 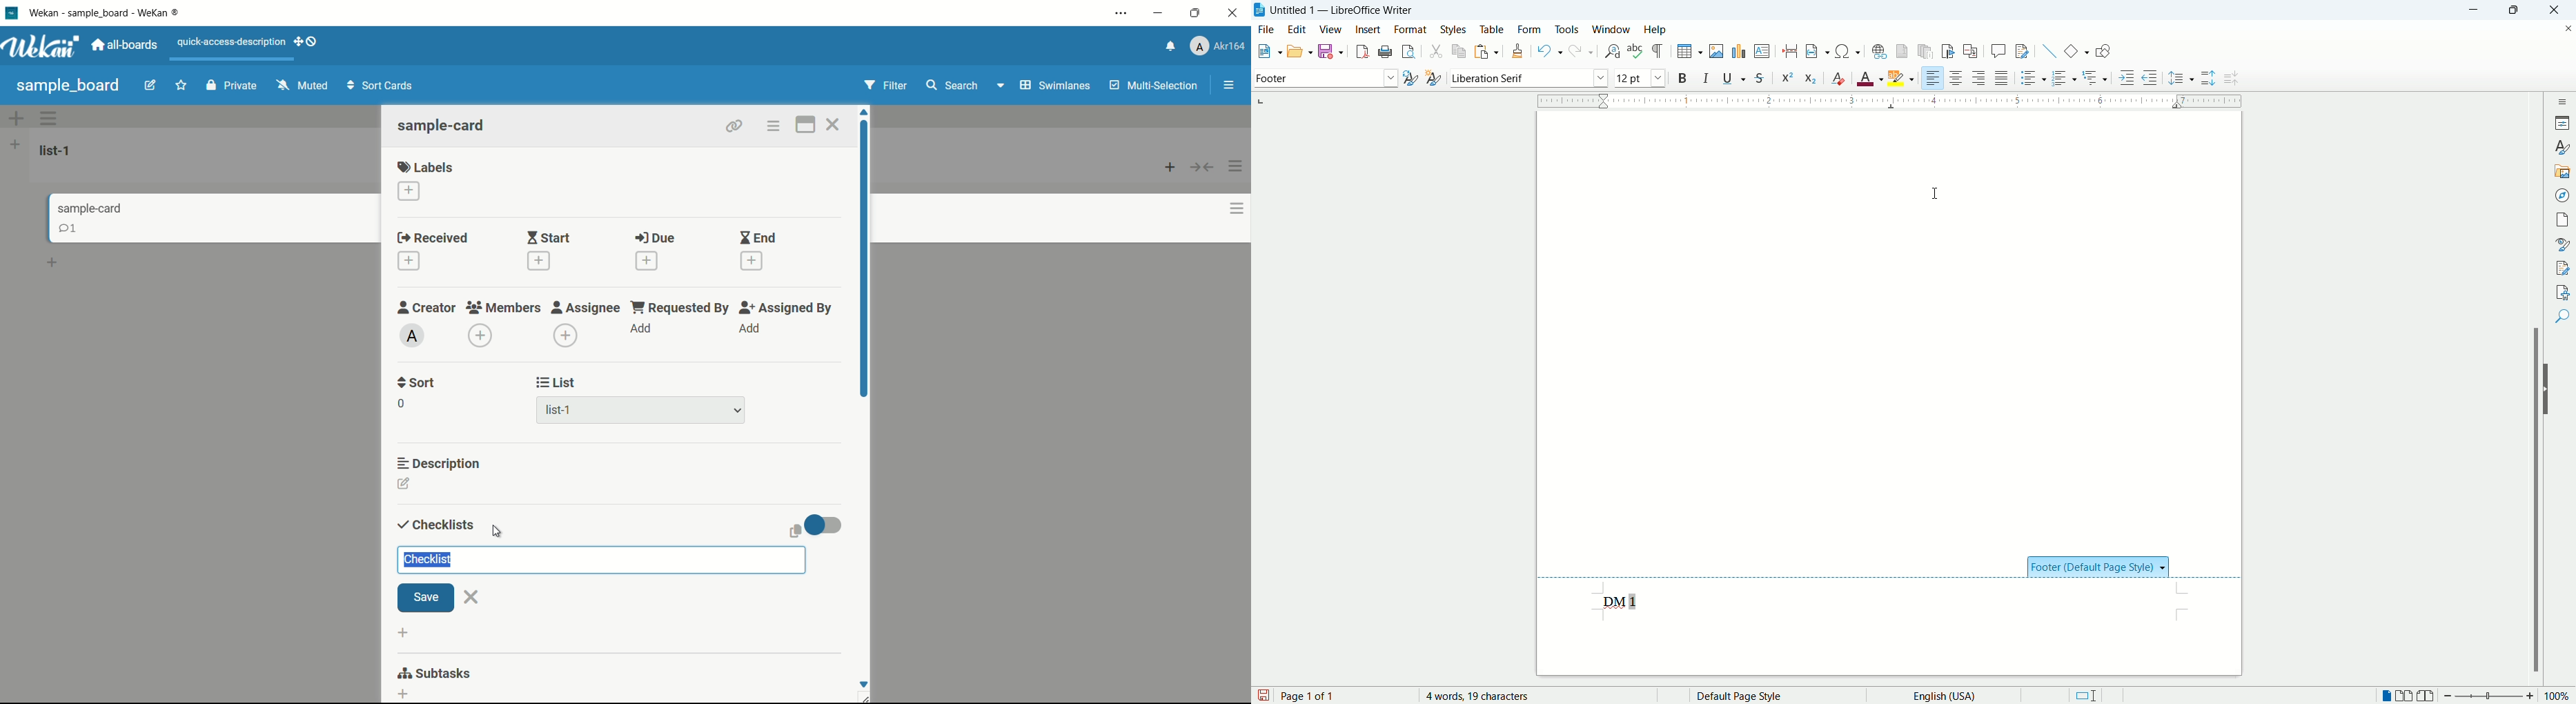 What do you see at coordinates (785, 308) in the screenshot?
I see `assigned by` at bounding box center [785, 308].